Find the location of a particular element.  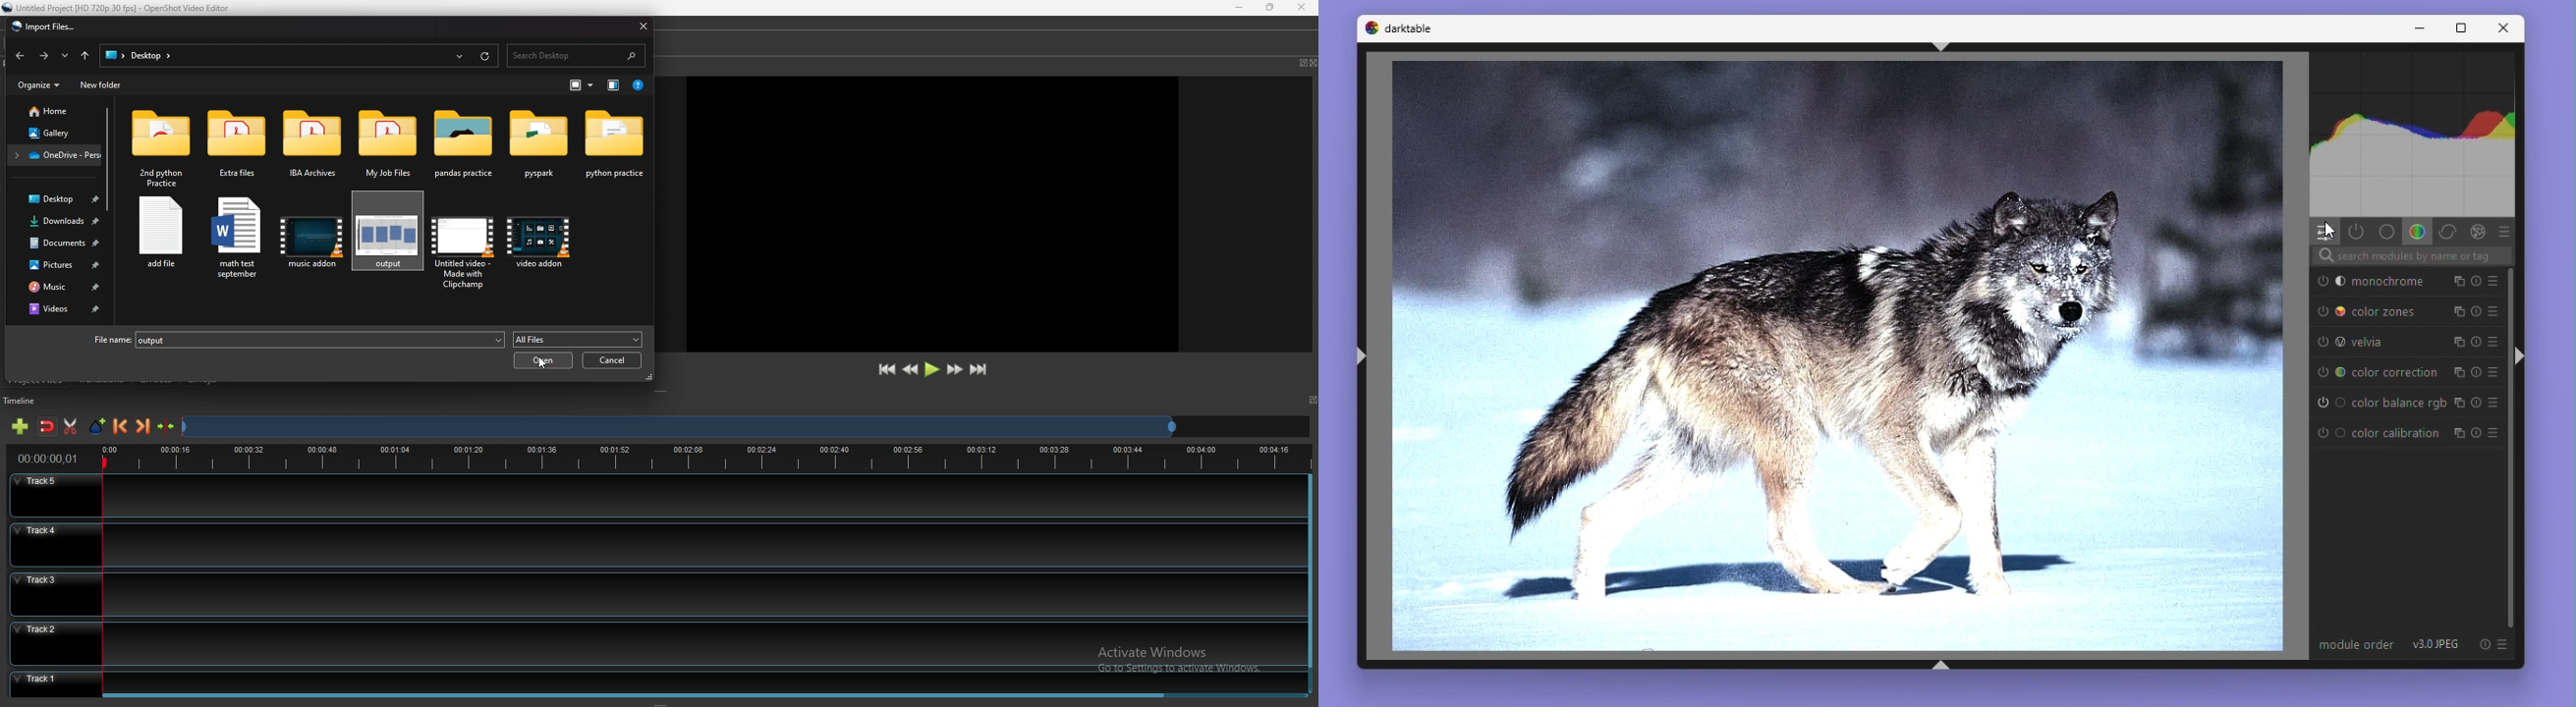

time is located at coordinates (48, 459).